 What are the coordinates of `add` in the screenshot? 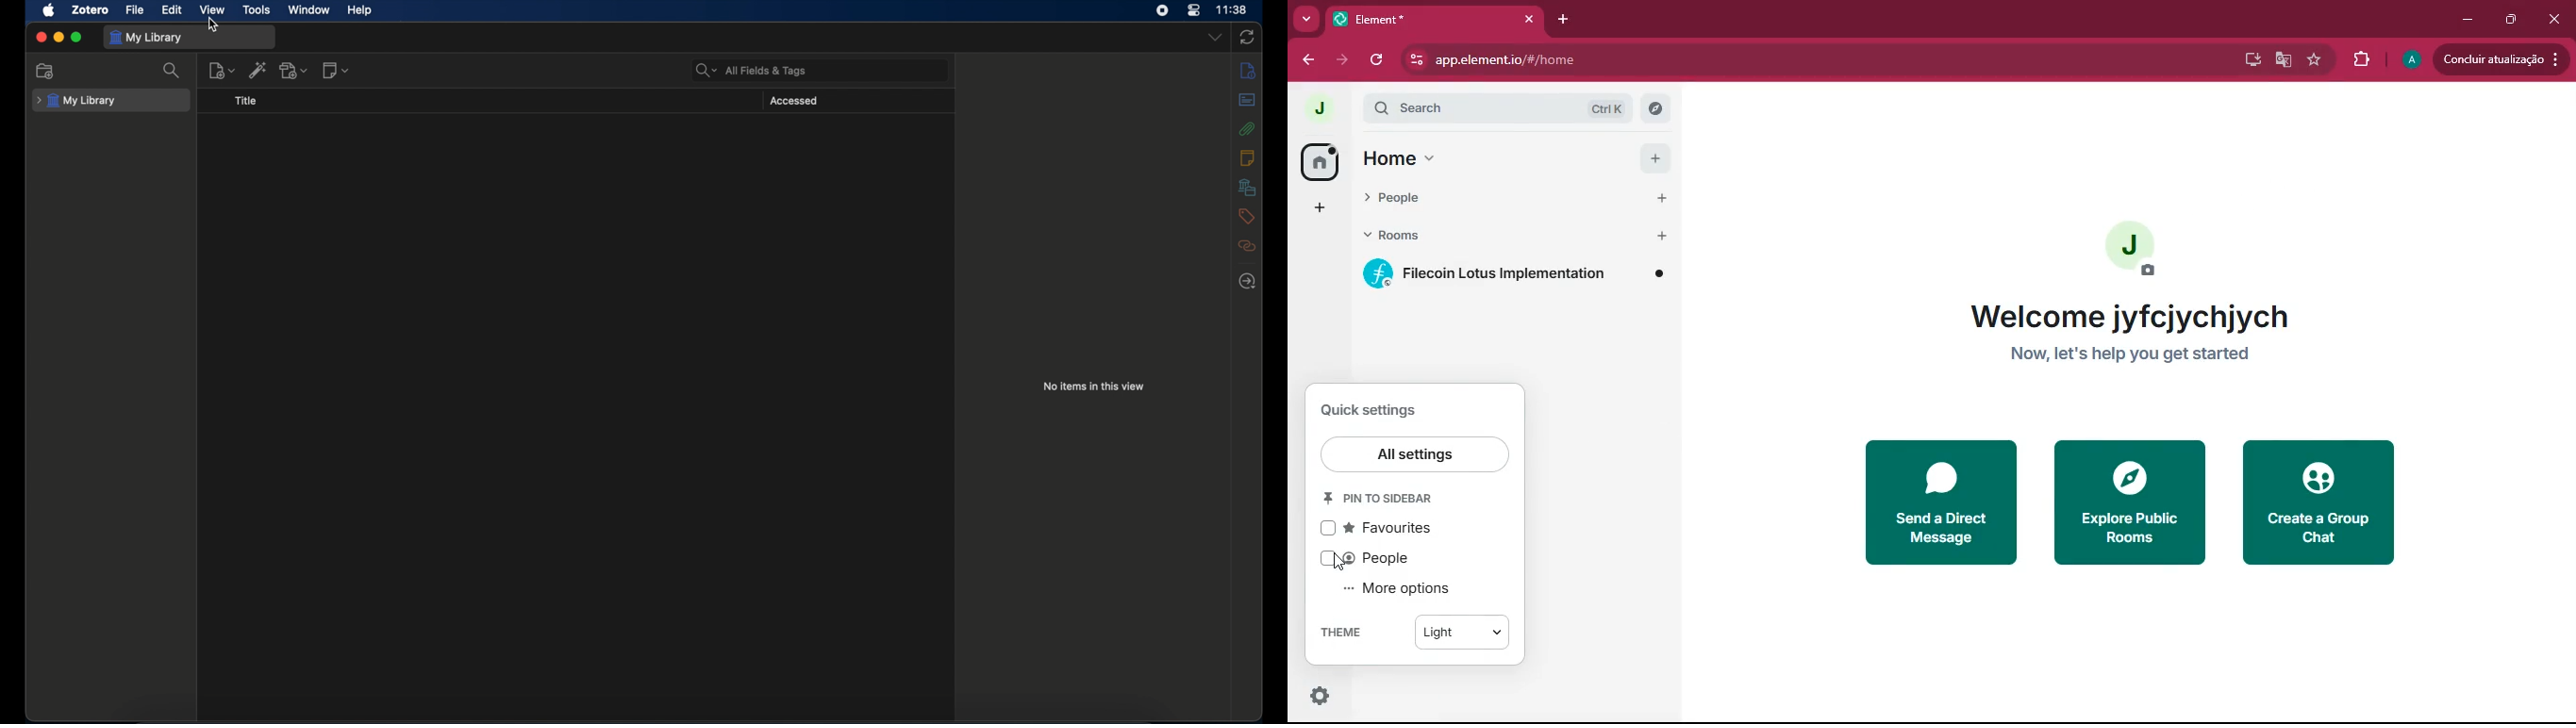 It's located at (1654, 157).